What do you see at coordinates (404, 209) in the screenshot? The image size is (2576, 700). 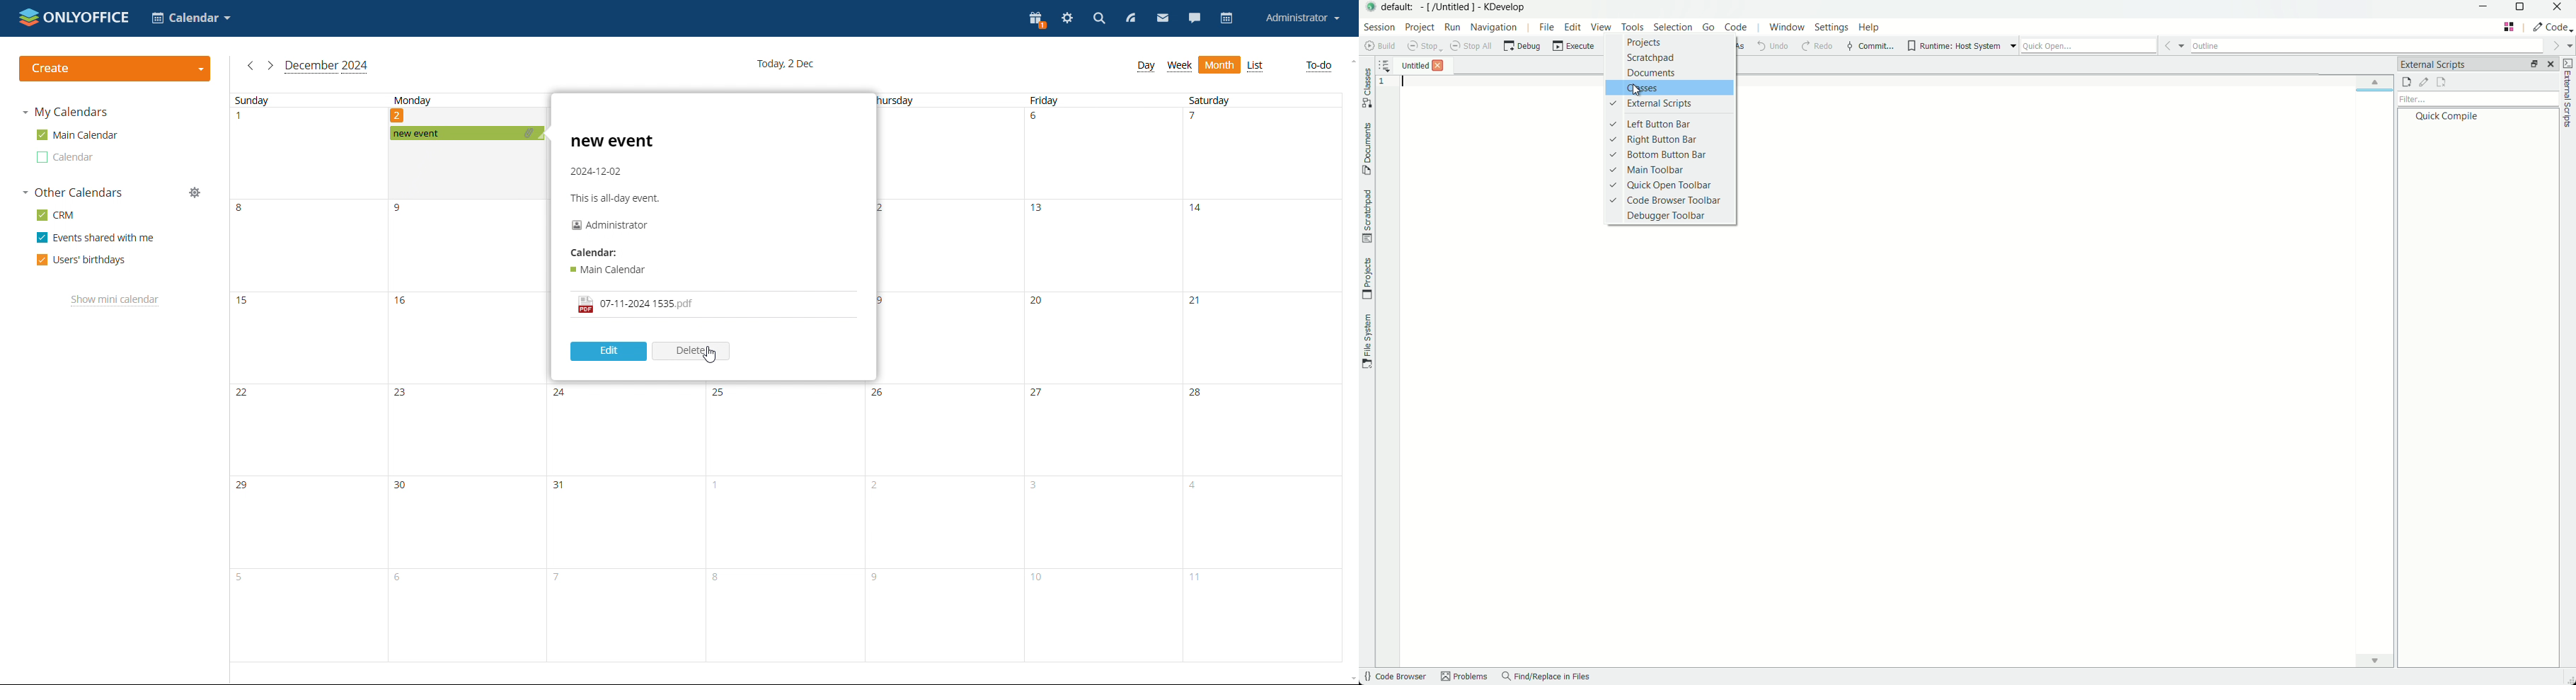 I see `9` at bounding box center [404, 209].